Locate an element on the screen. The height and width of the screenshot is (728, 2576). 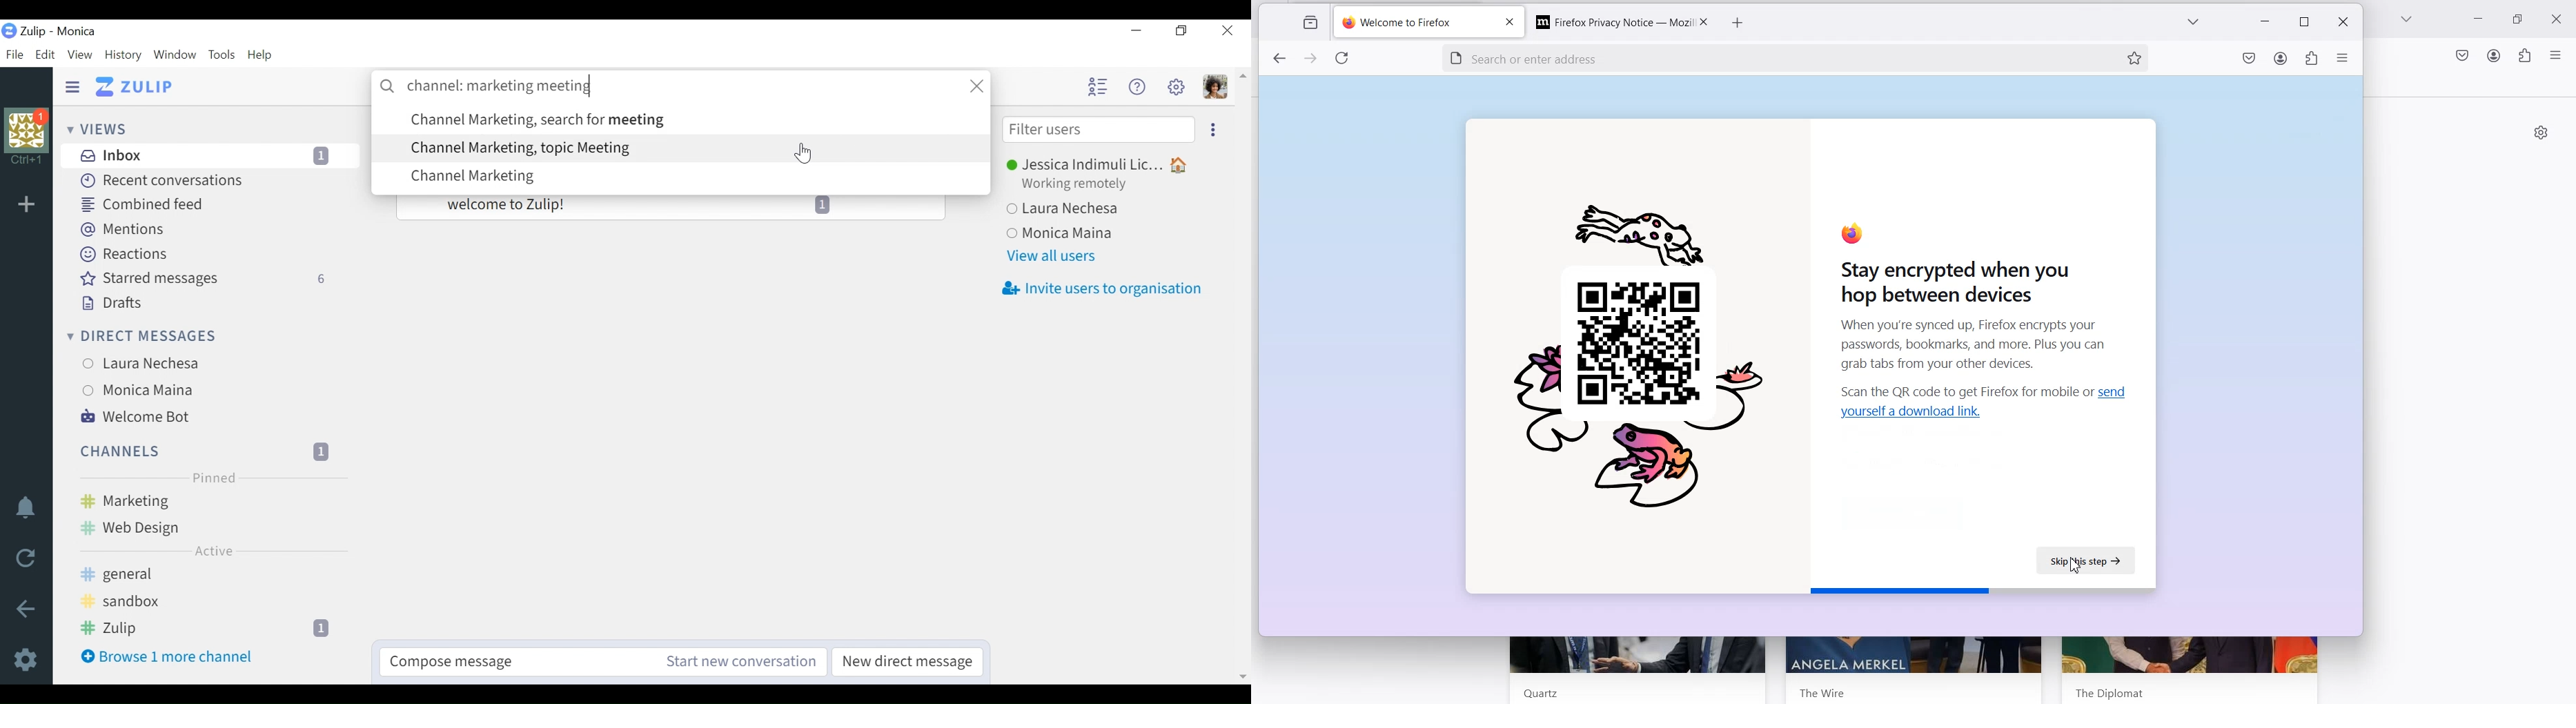
Welcome Bot is located at coordinates (138, 417).